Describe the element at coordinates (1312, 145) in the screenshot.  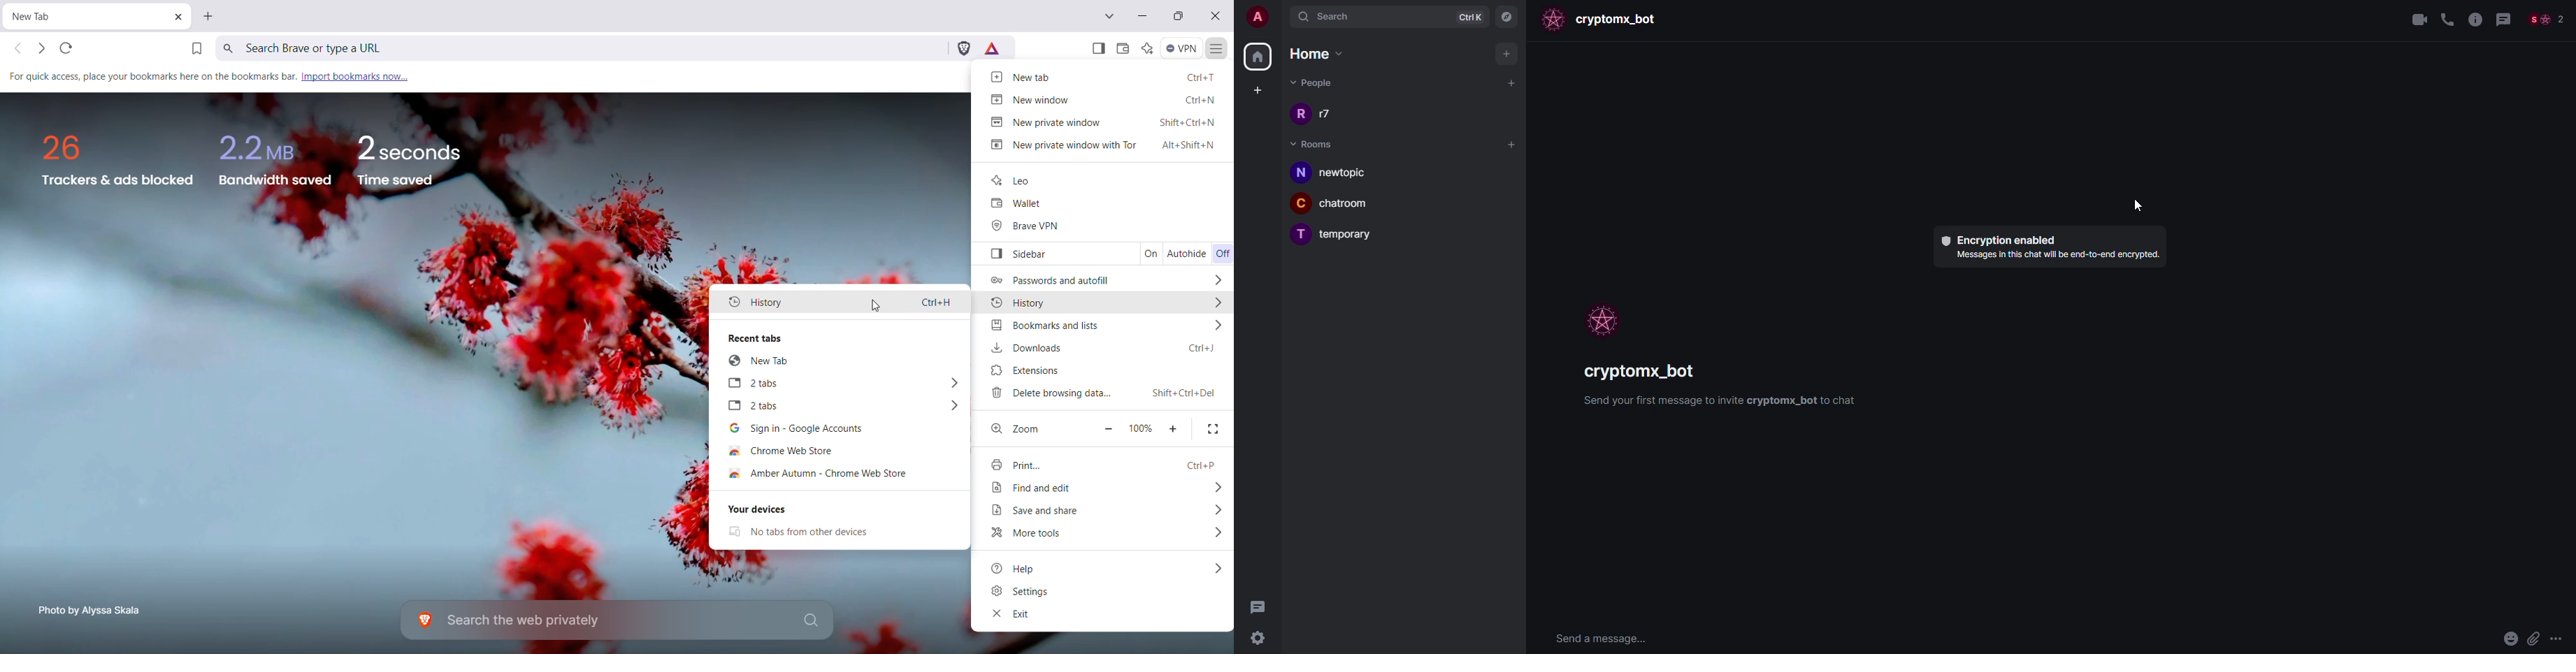
I see `rooms` at that location.